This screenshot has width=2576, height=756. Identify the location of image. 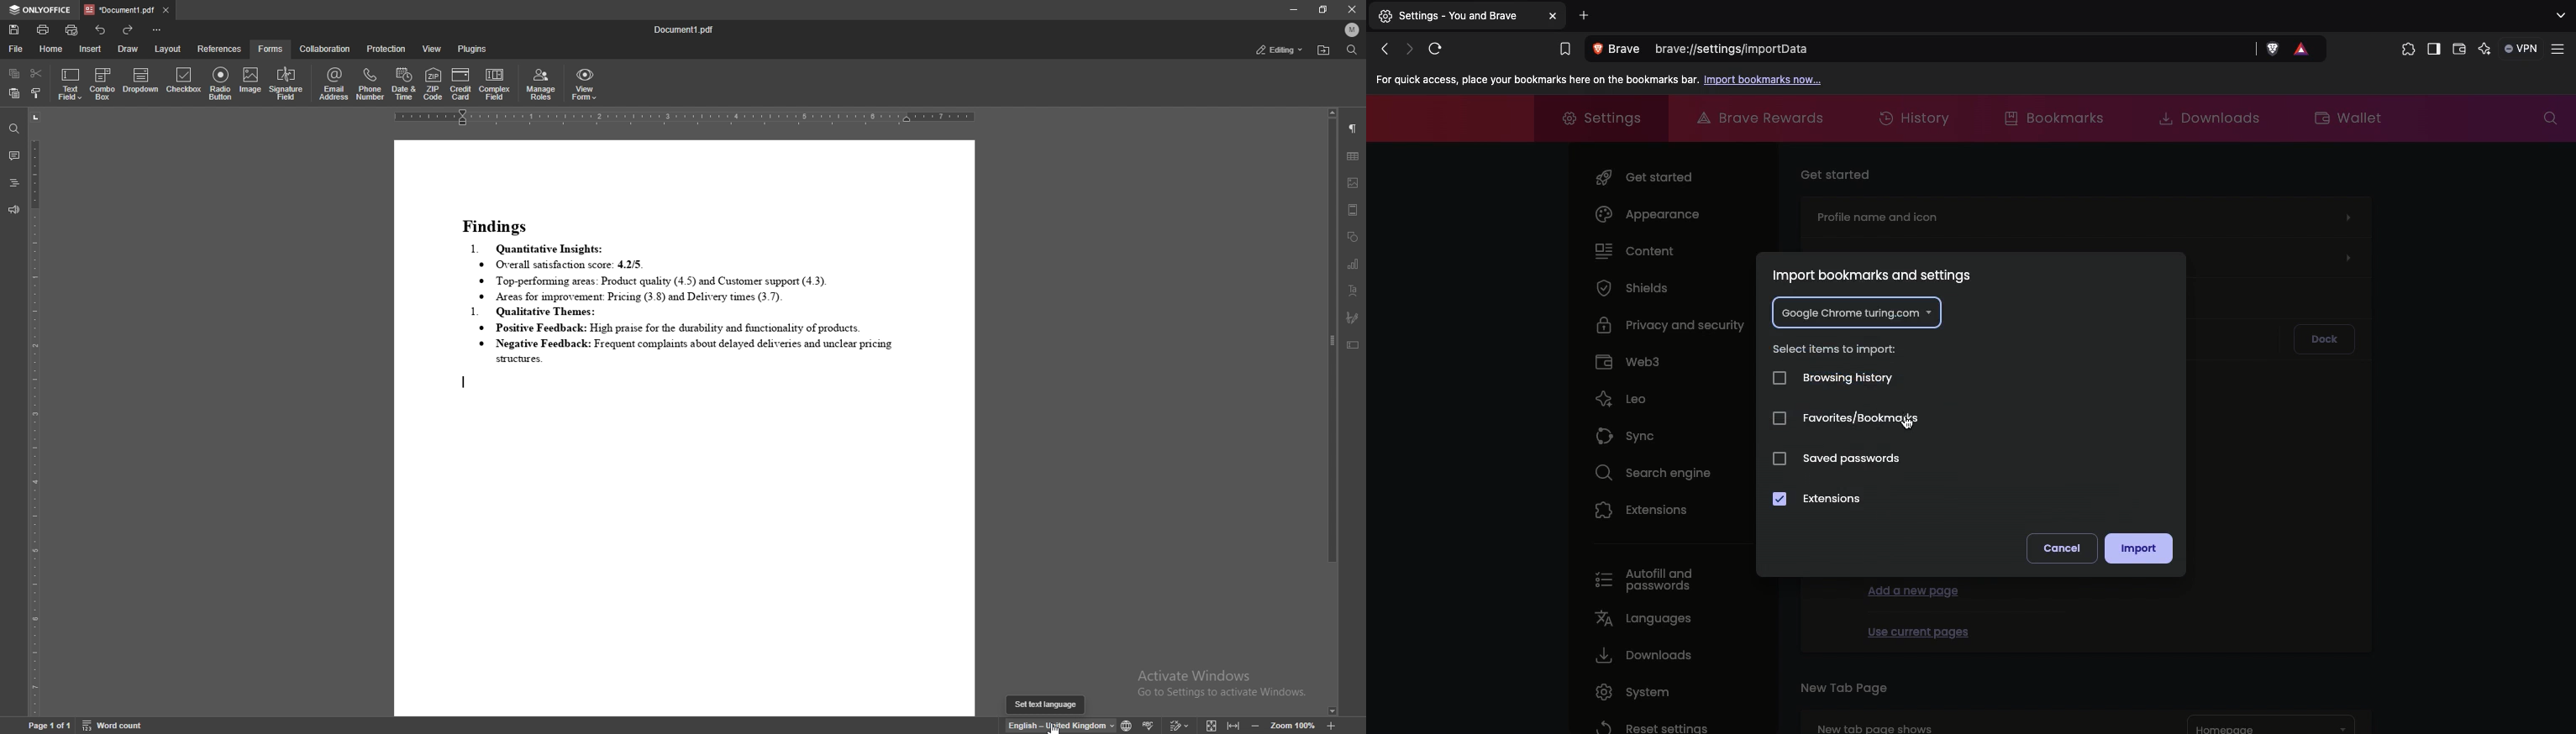
(1353, 183).